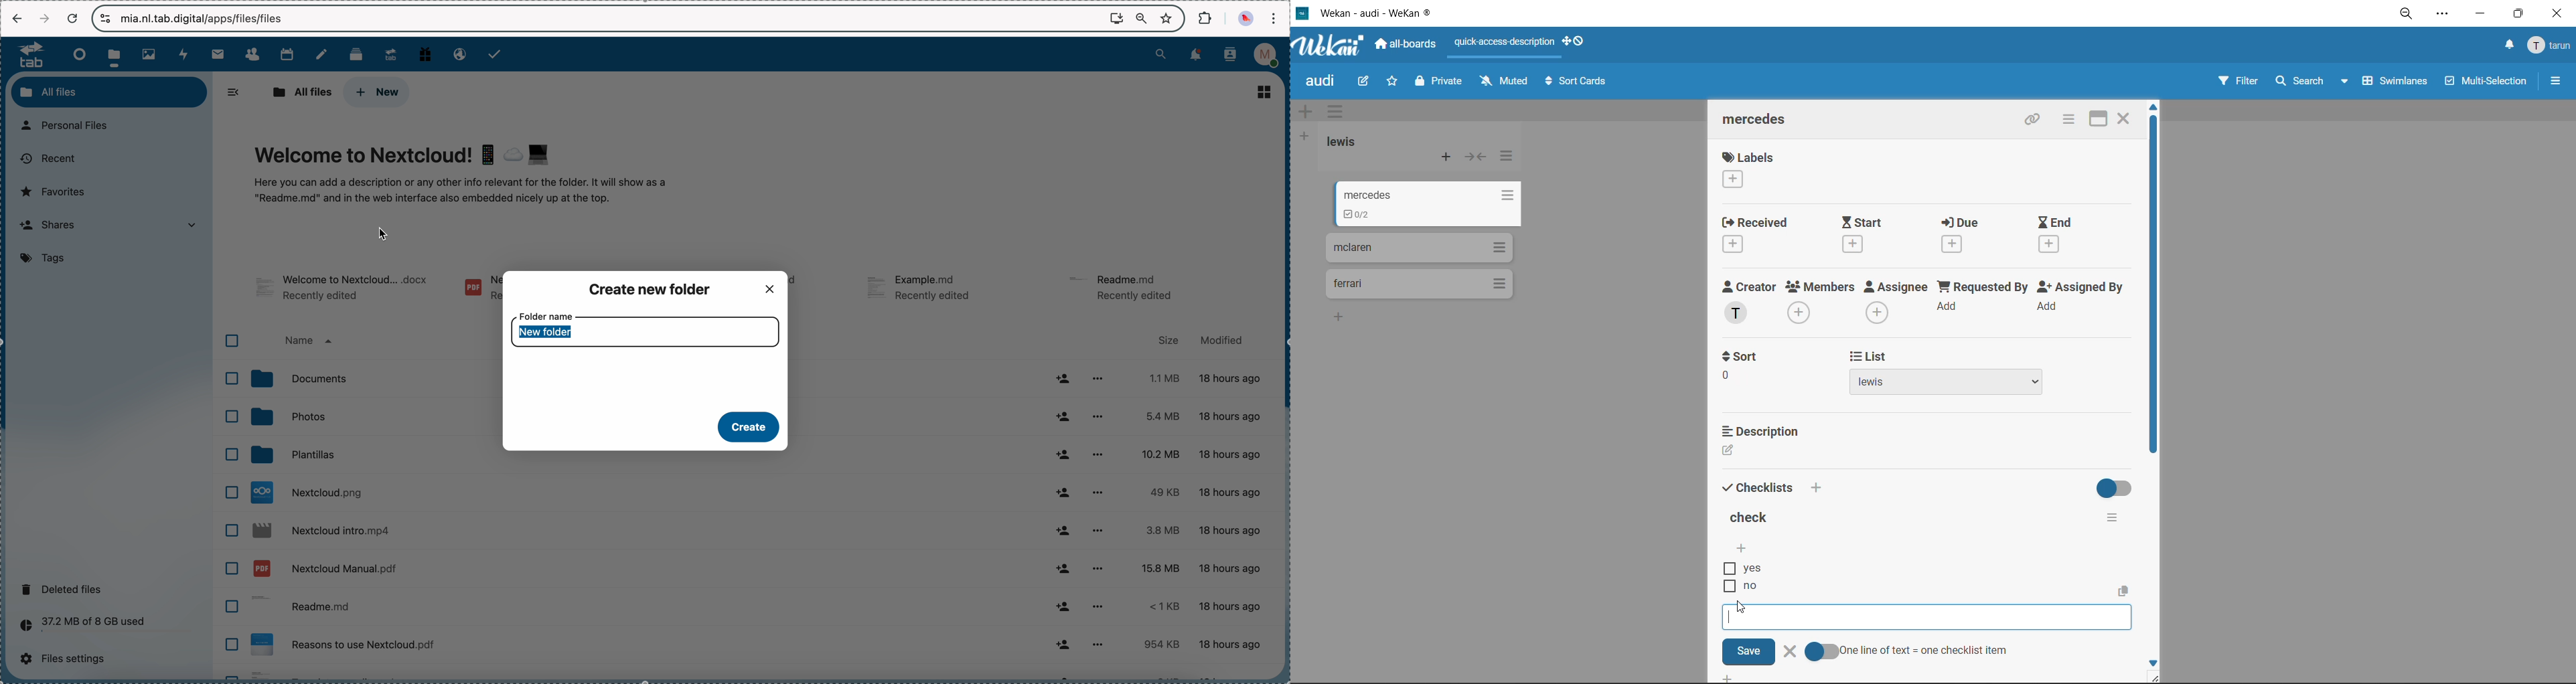  What do you see at coordinates (1497, 246) in the screenshot?
I see `list actions` at bounding box center [1497, 246].